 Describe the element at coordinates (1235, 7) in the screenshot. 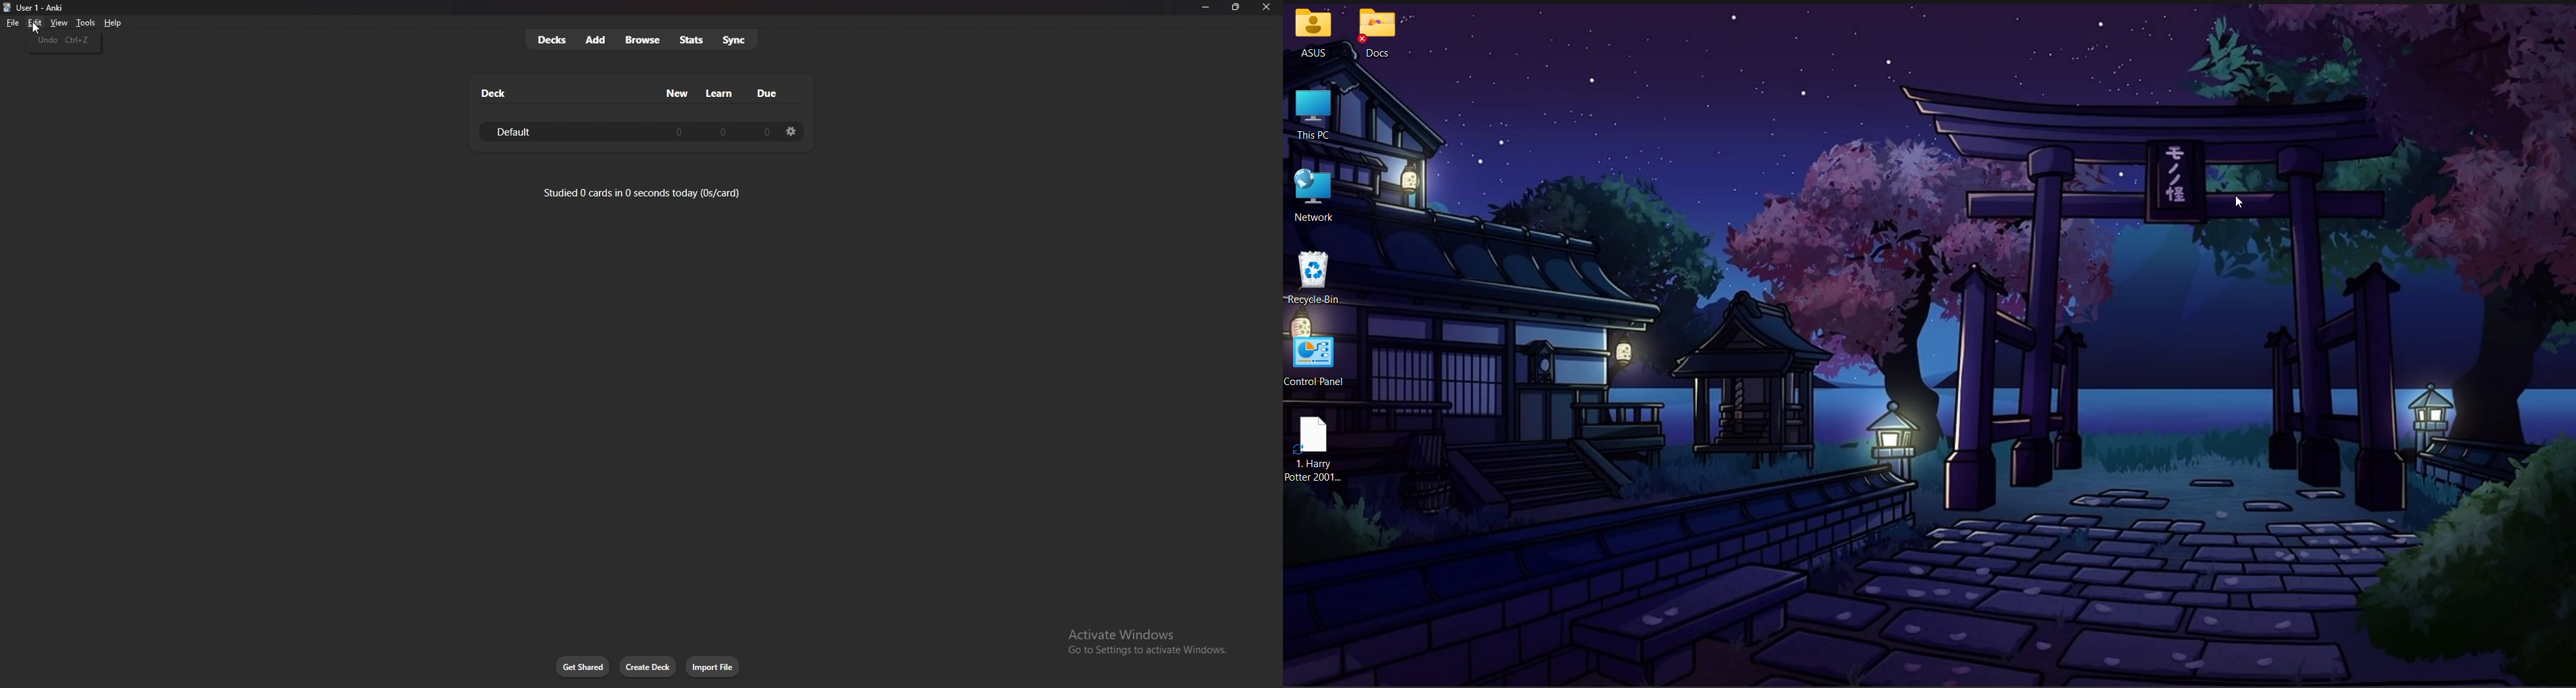

I see `Maximize/resize` at that location.